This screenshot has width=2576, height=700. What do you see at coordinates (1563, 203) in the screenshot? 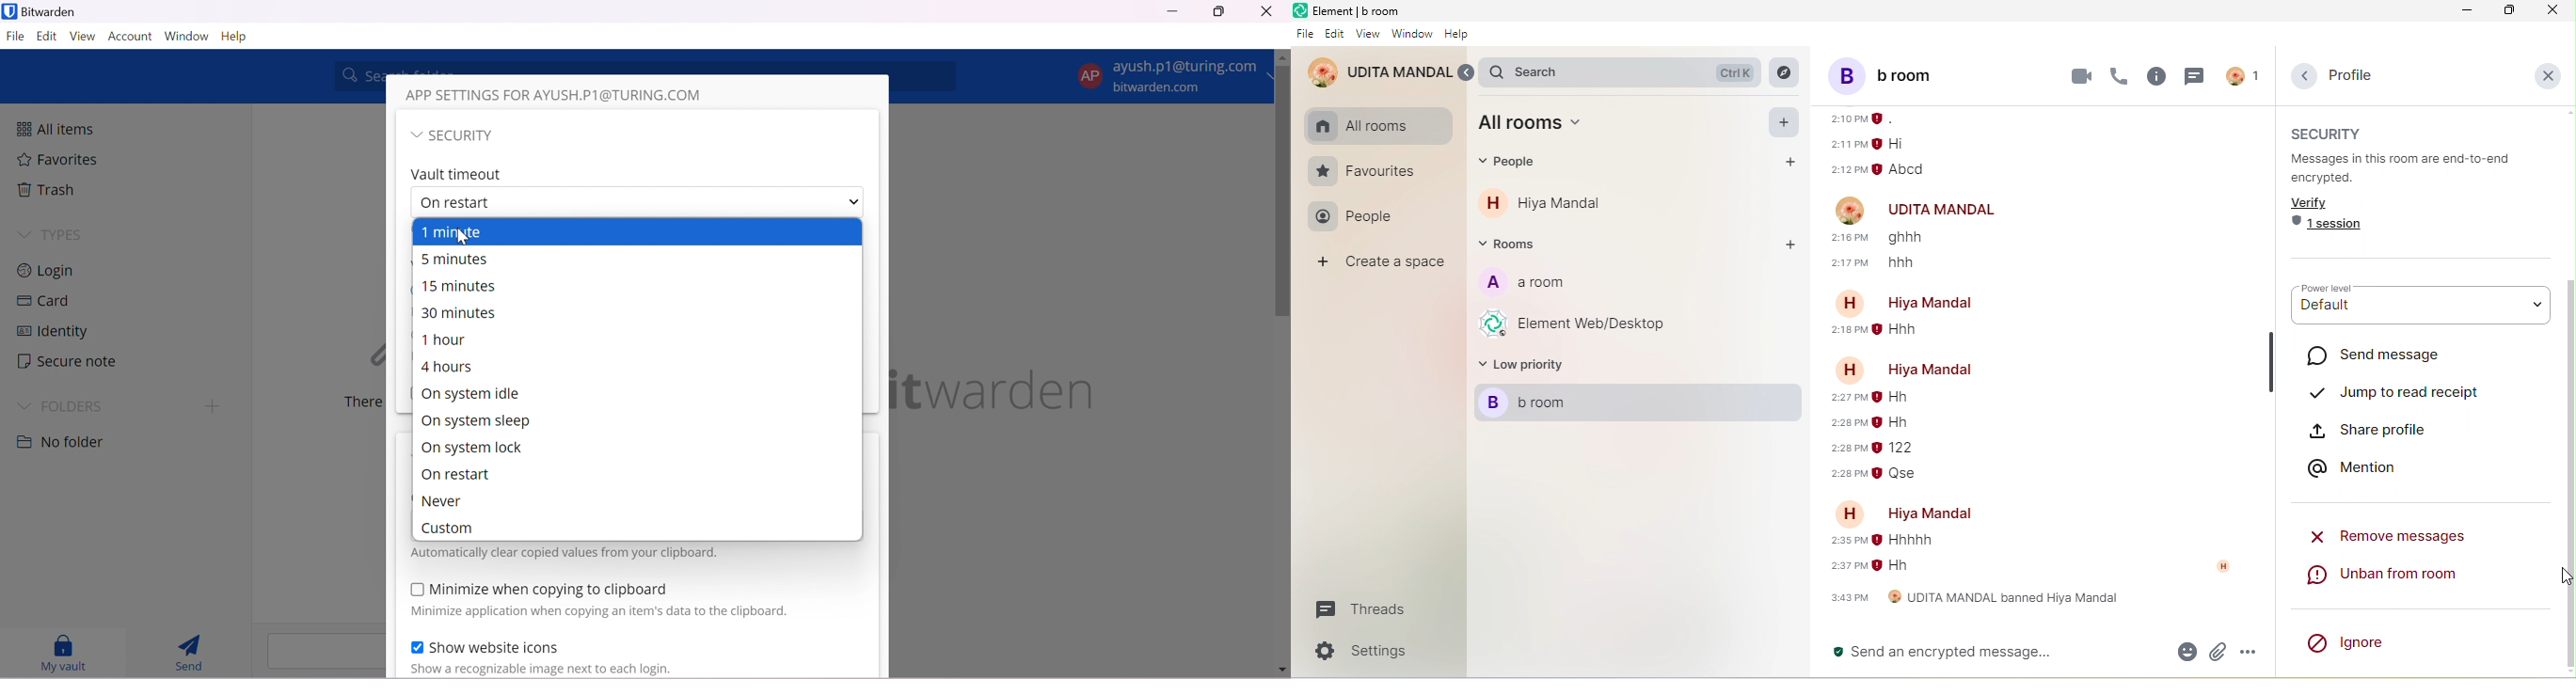
I see `hiya mandal` at bounding box center [1563, 203].